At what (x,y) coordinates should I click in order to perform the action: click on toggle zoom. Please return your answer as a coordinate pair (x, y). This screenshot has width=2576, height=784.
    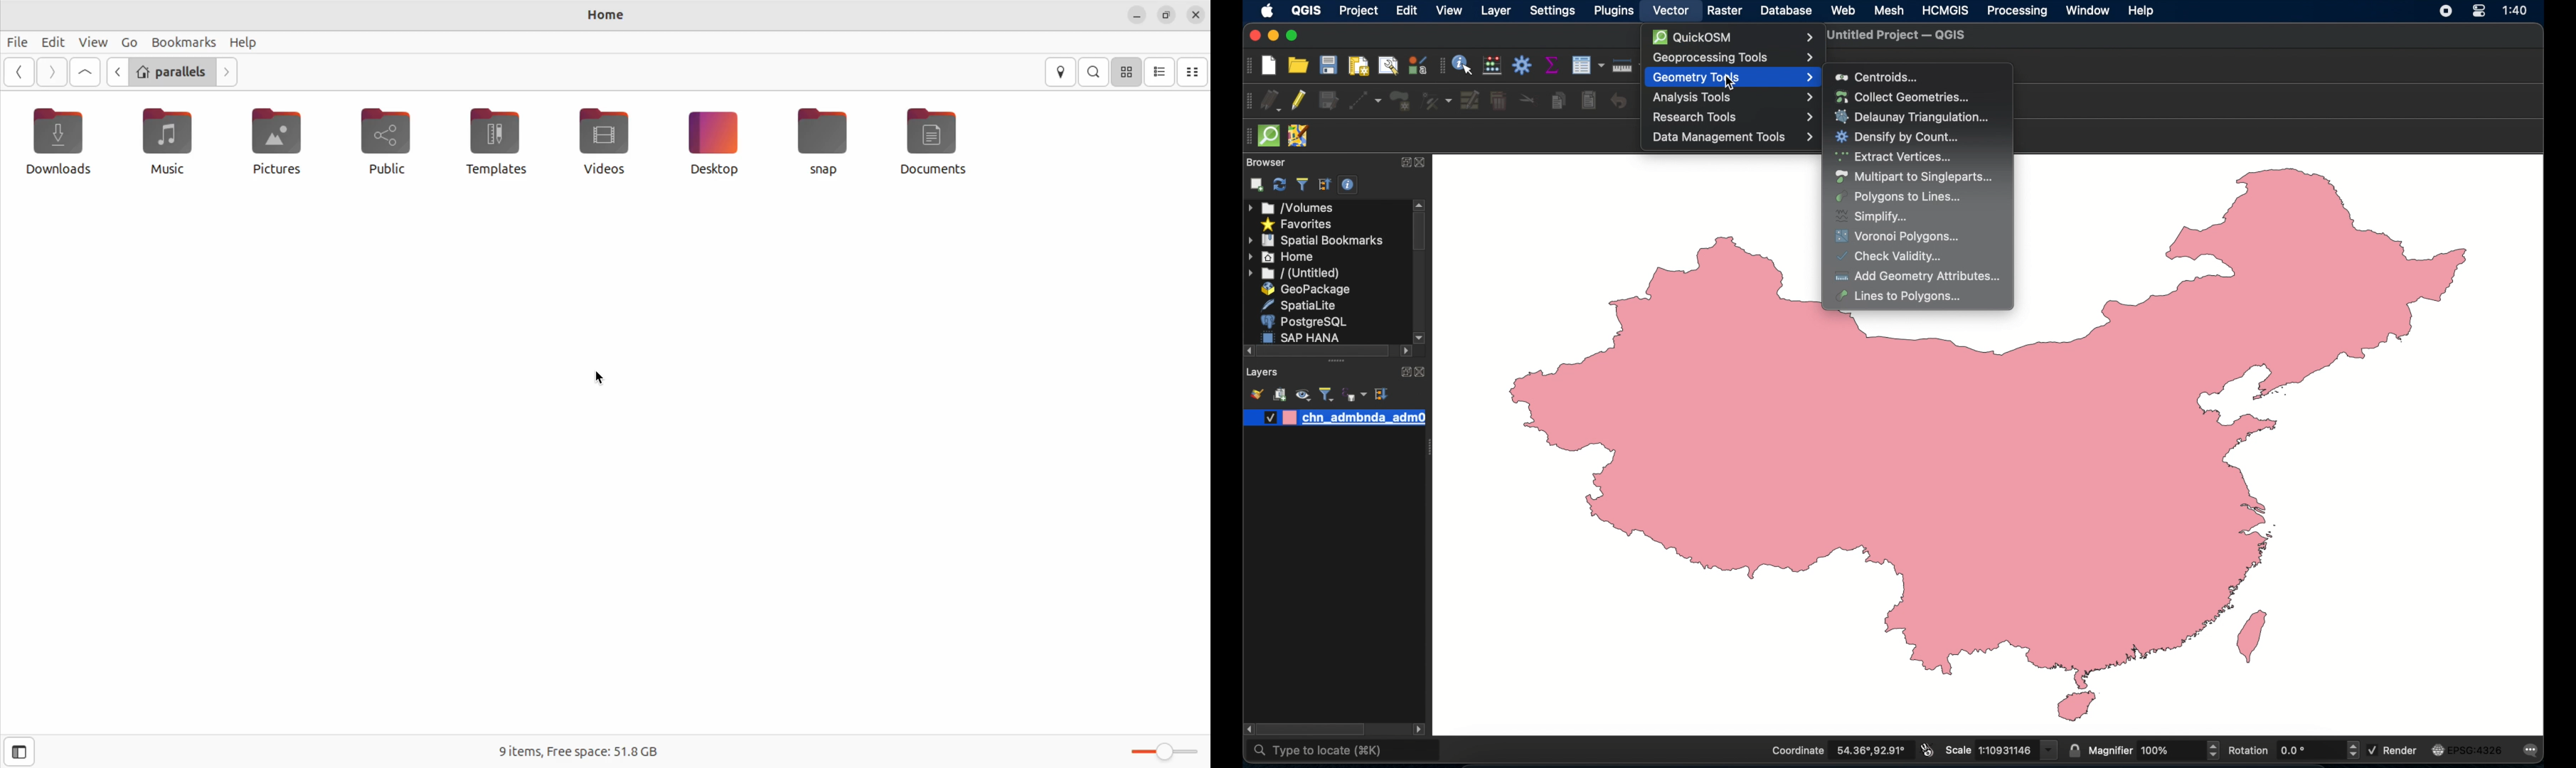
    Looking at the image, I should click on (1158, 751).